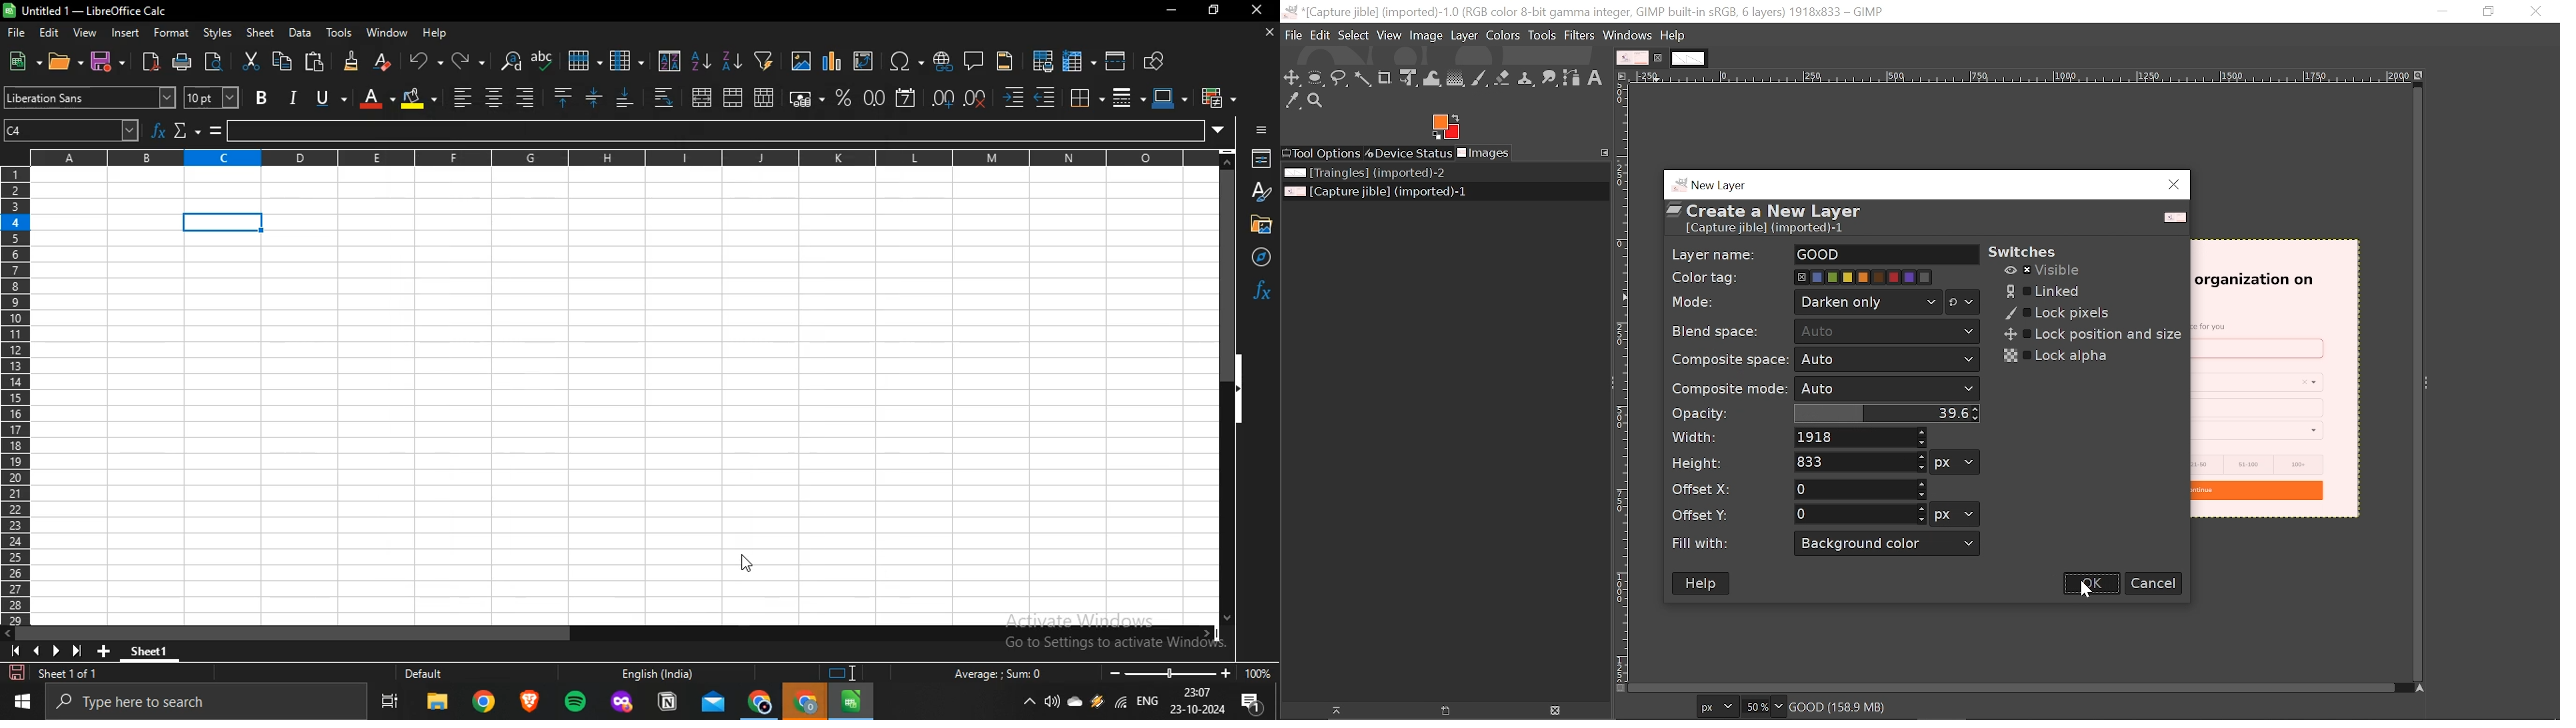 The height and width of the screenshot is (728, 2576). I want to click on export directly as pdf, so click(148, 61).